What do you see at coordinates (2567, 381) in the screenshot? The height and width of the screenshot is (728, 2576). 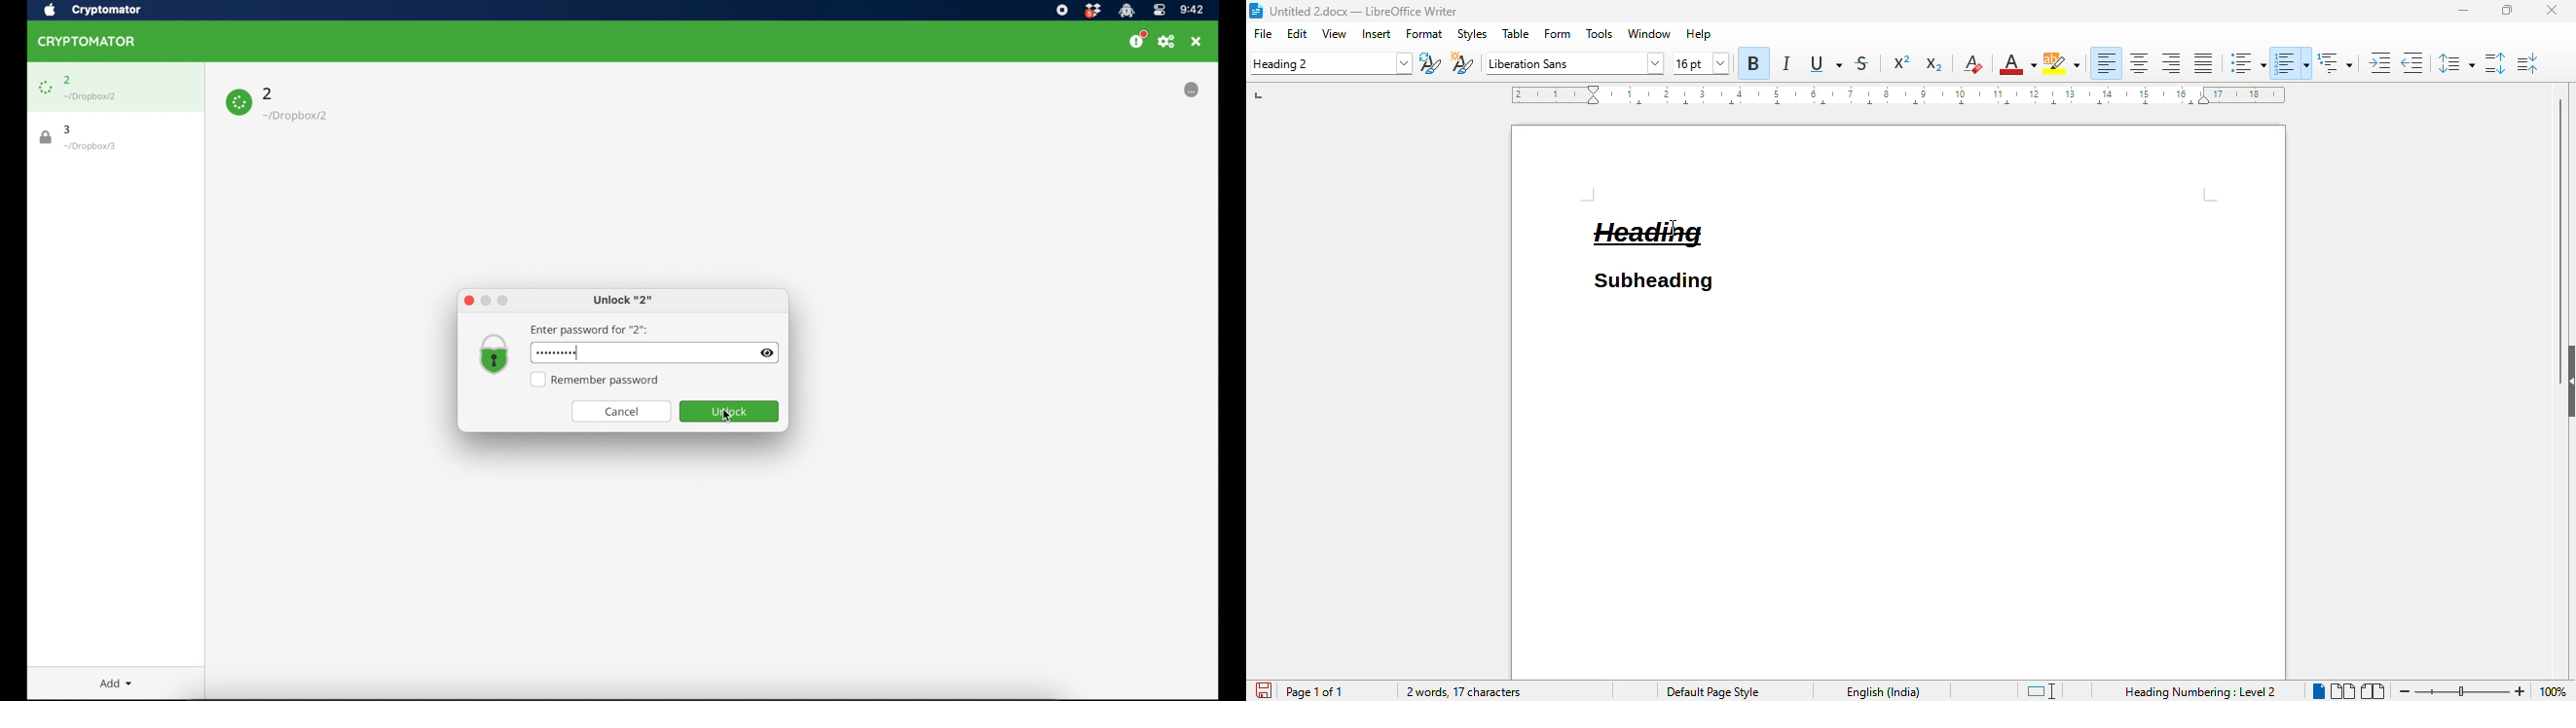 I see `show` at bounding box center [2567, 381].